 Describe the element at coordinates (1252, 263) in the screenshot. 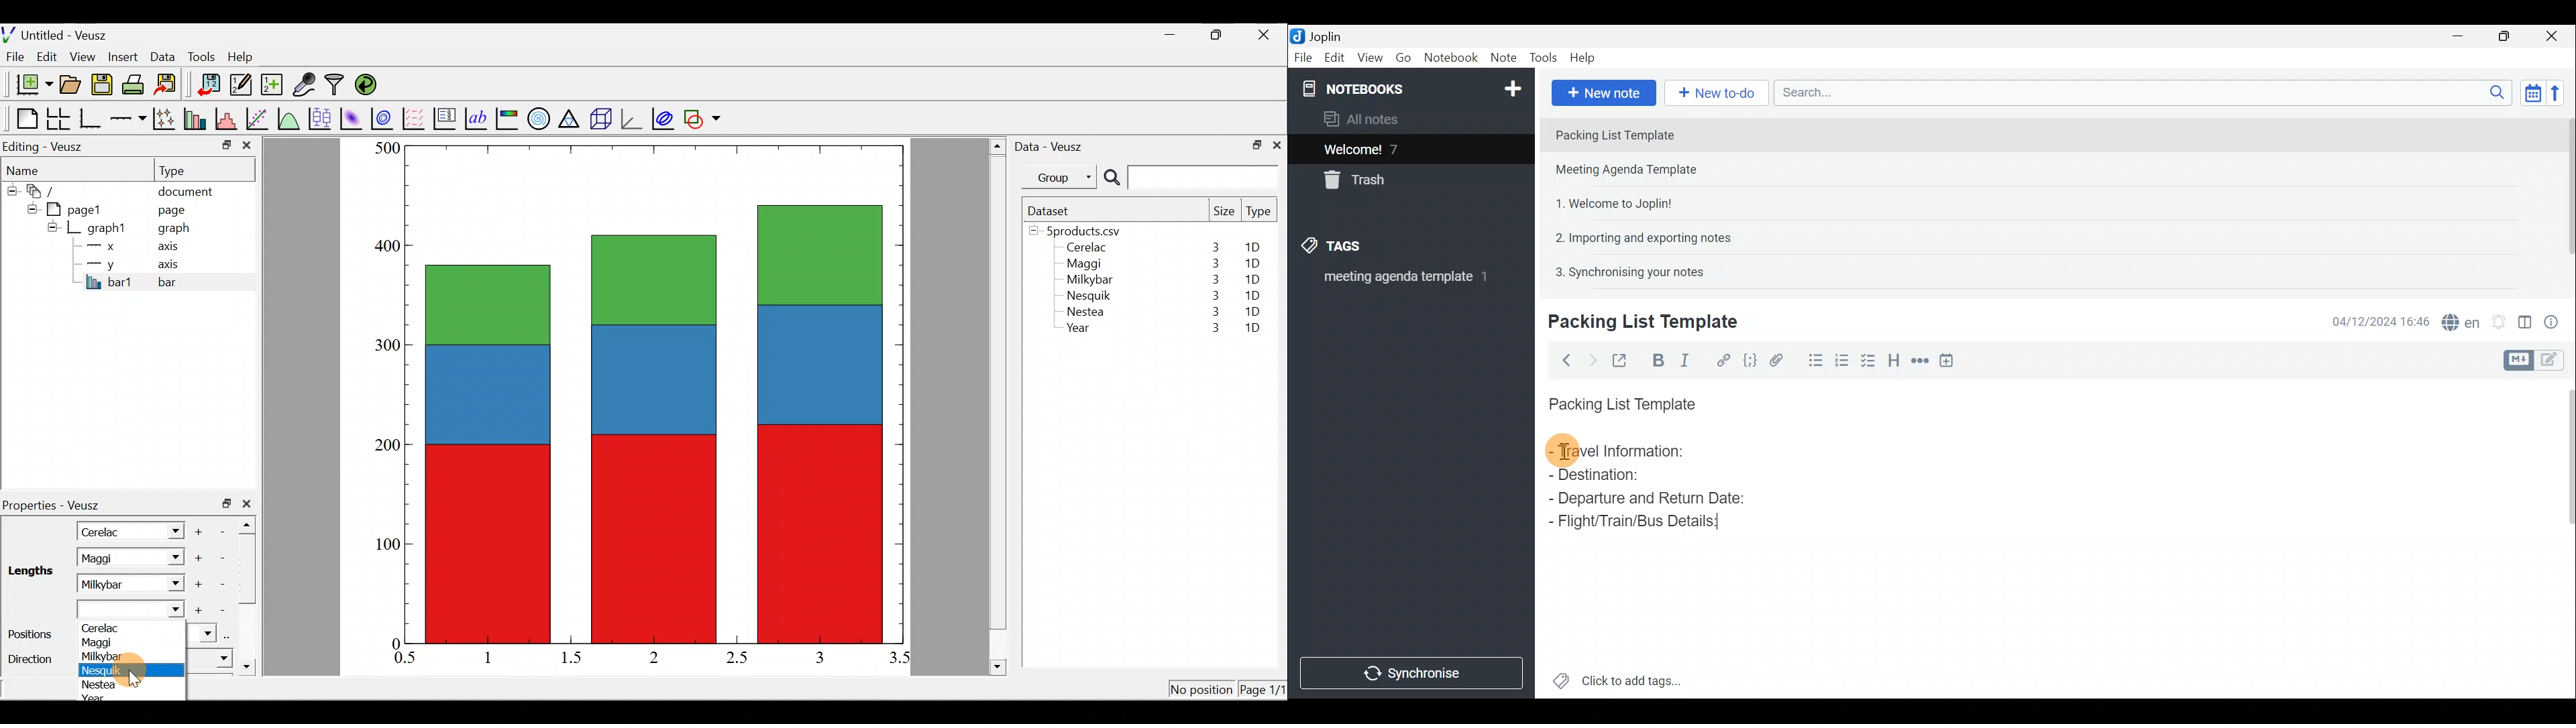

I see `1D` at that location.